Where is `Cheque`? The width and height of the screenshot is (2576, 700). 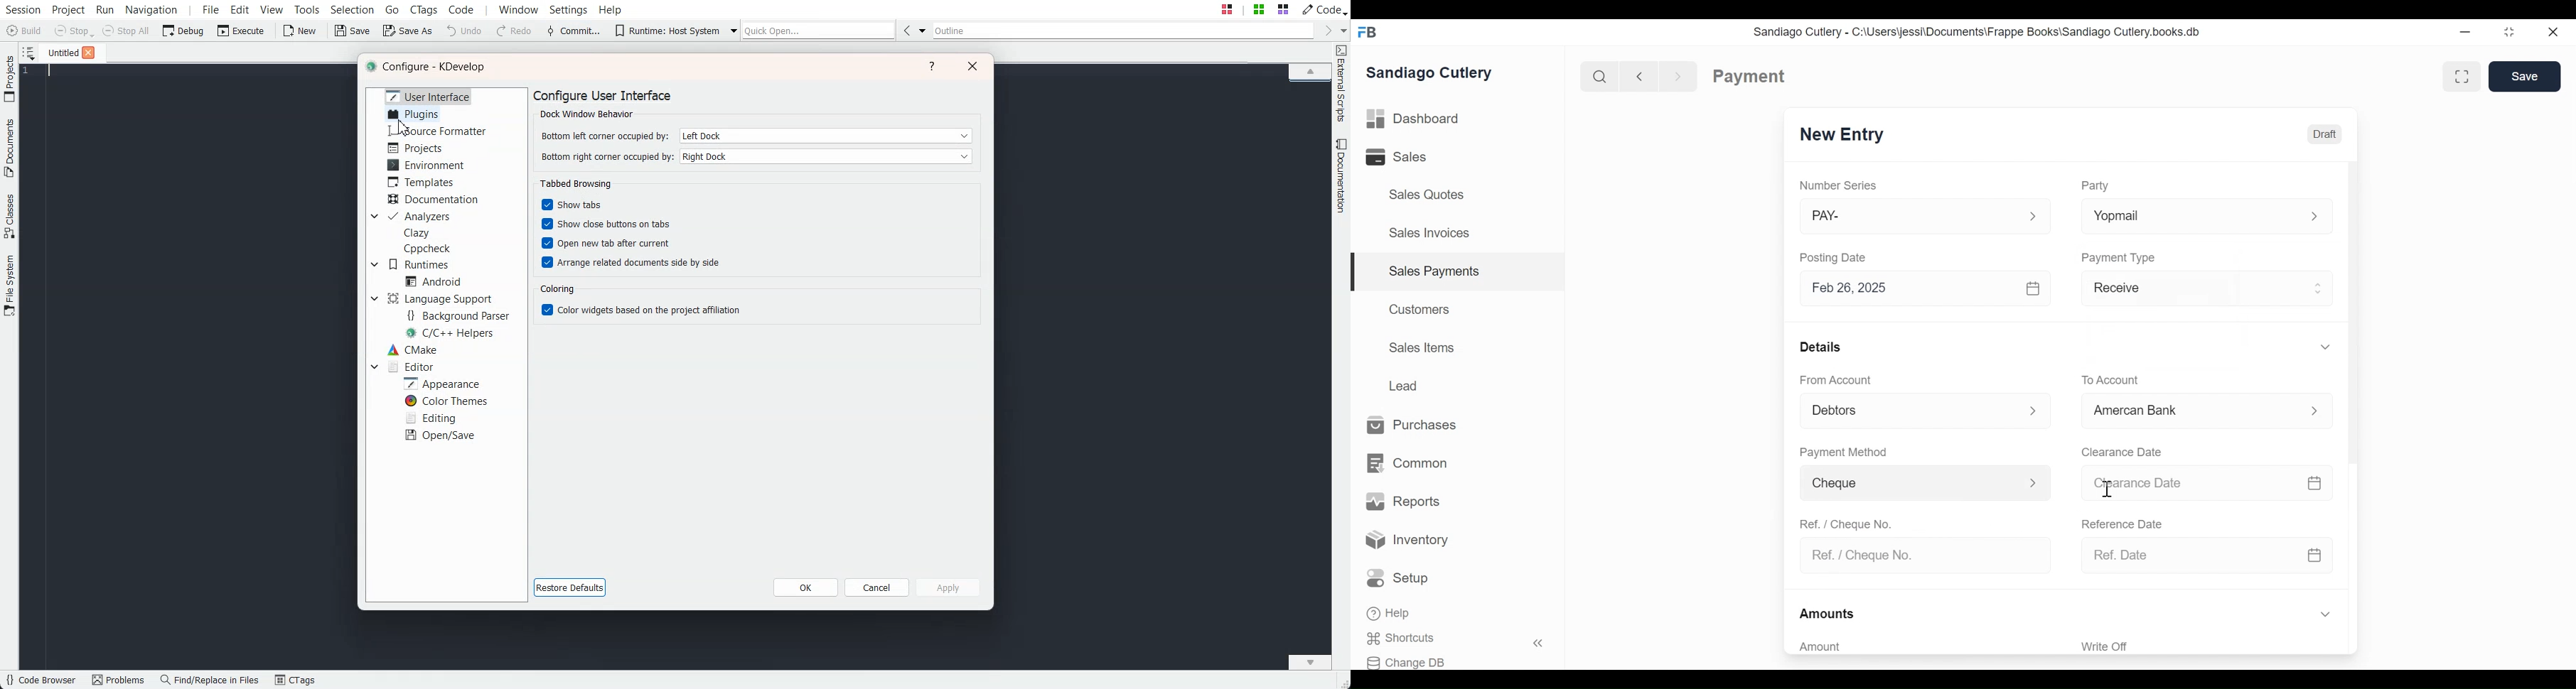 Cheque is located at coordinates (1905, 484).